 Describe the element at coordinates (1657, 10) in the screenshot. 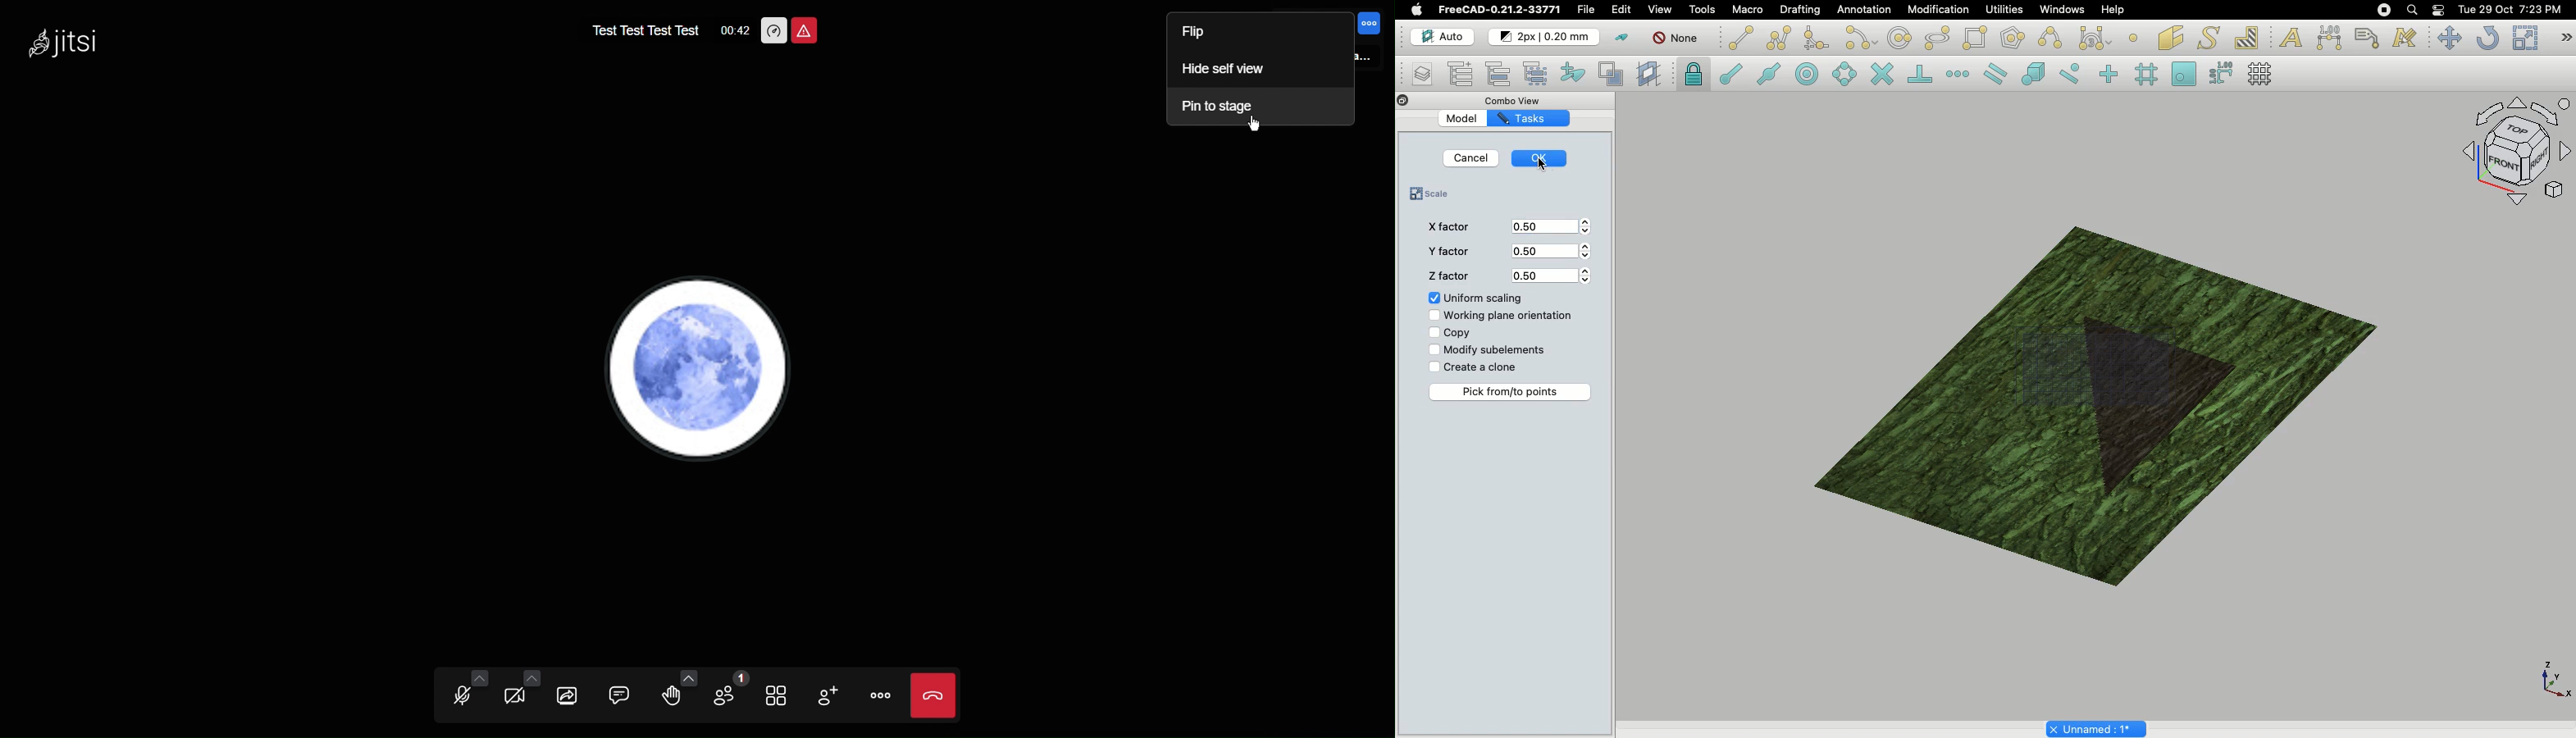

I see `View` at that location.